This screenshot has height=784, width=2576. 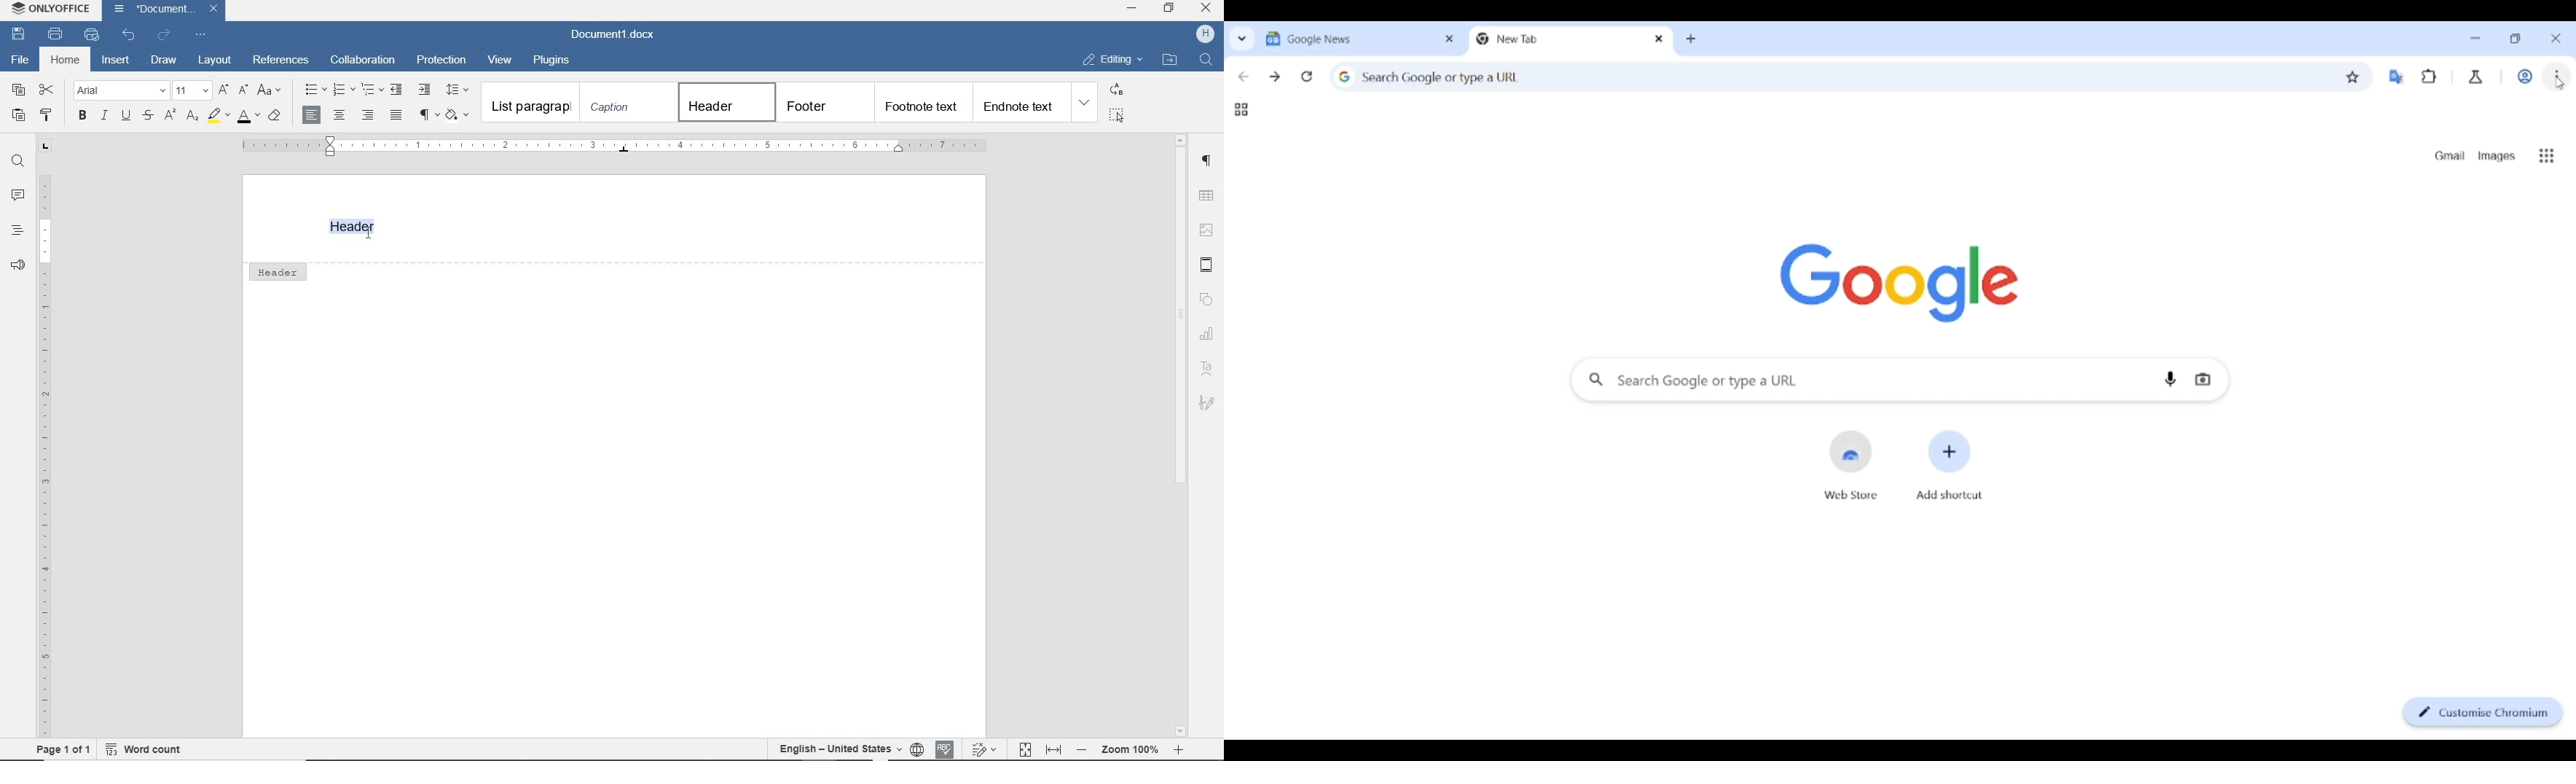 What do you see at coordinates (530, 103) in the screenshot?
I see `Normal` at bounding box center [530, 103].